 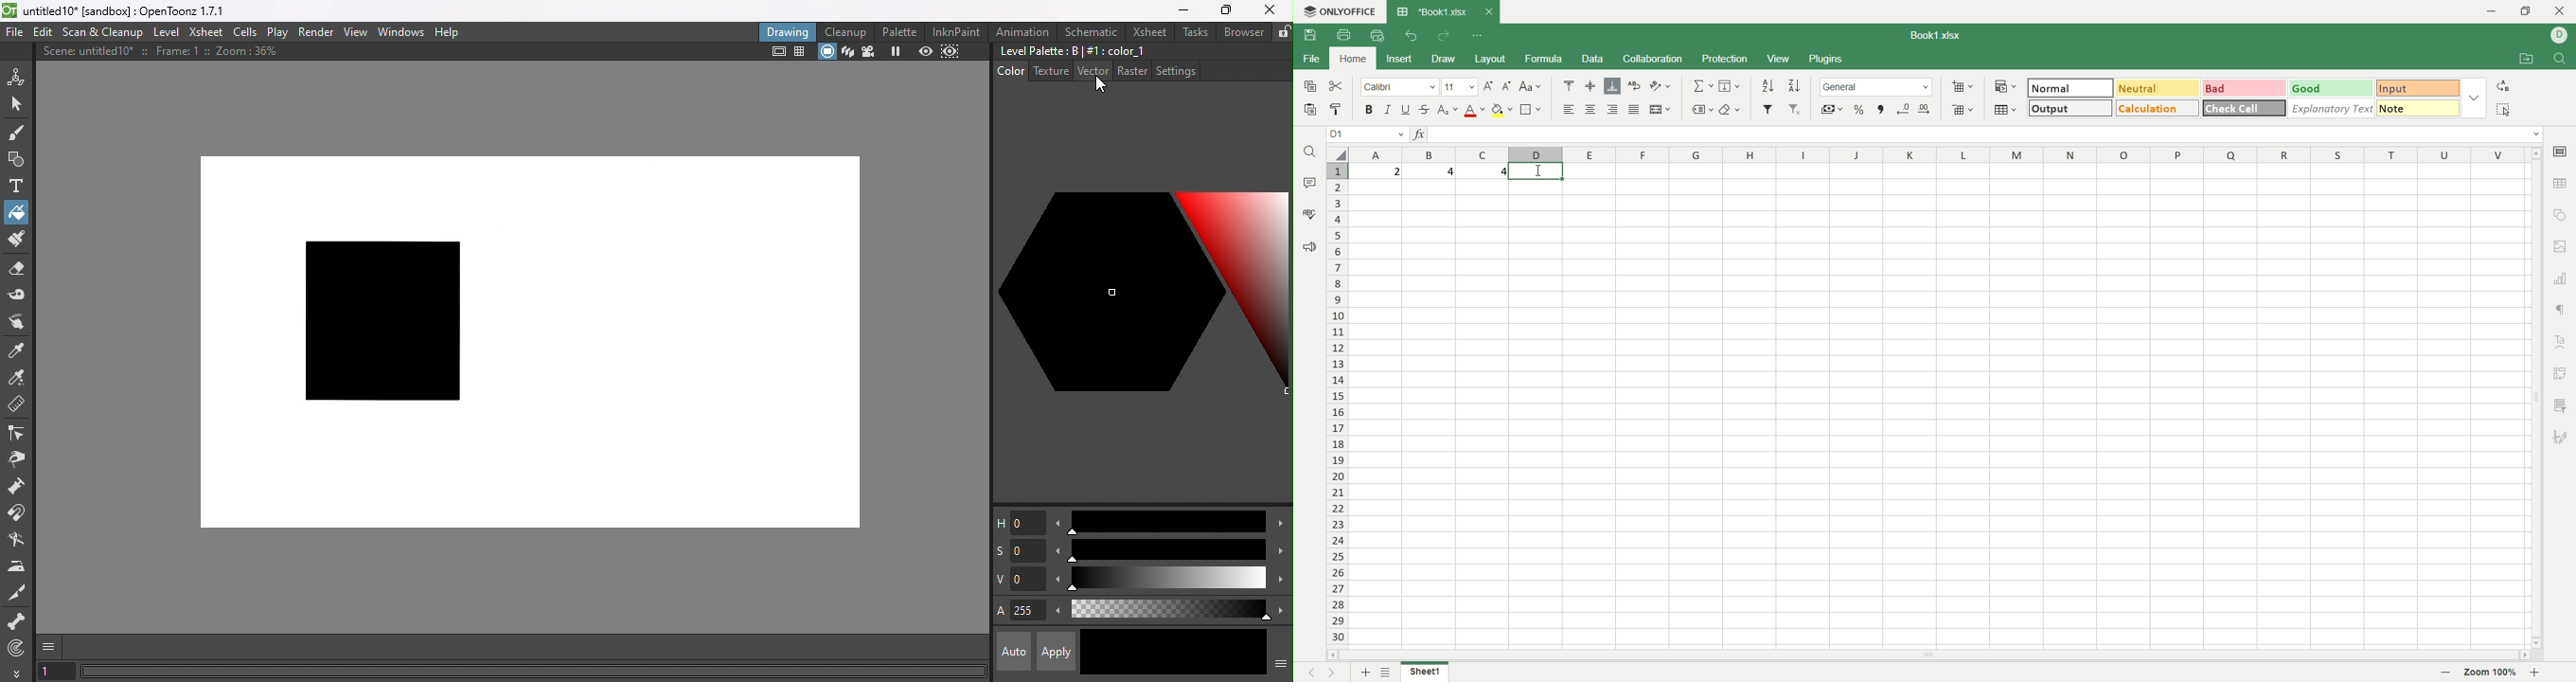 I want to click on previous sheet, so click(x=1308, y=674).